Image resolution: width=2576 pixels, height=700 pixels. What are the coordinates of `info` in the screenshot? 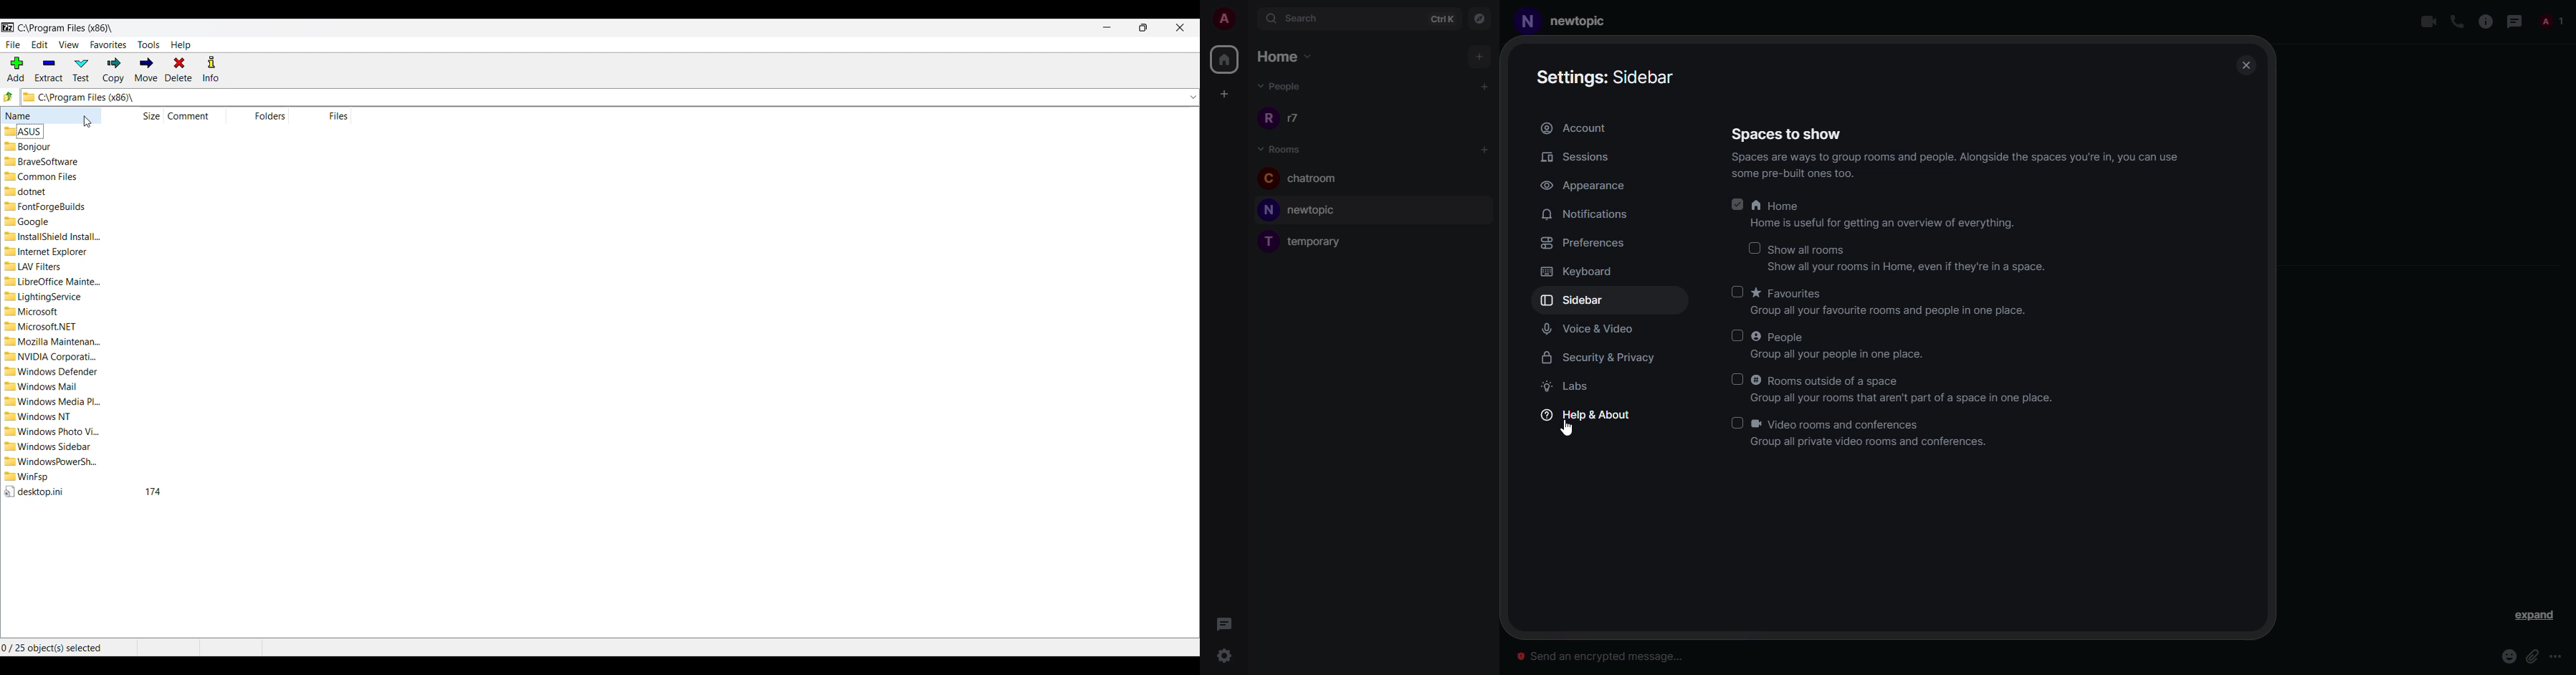 It's located at (1888, 224).